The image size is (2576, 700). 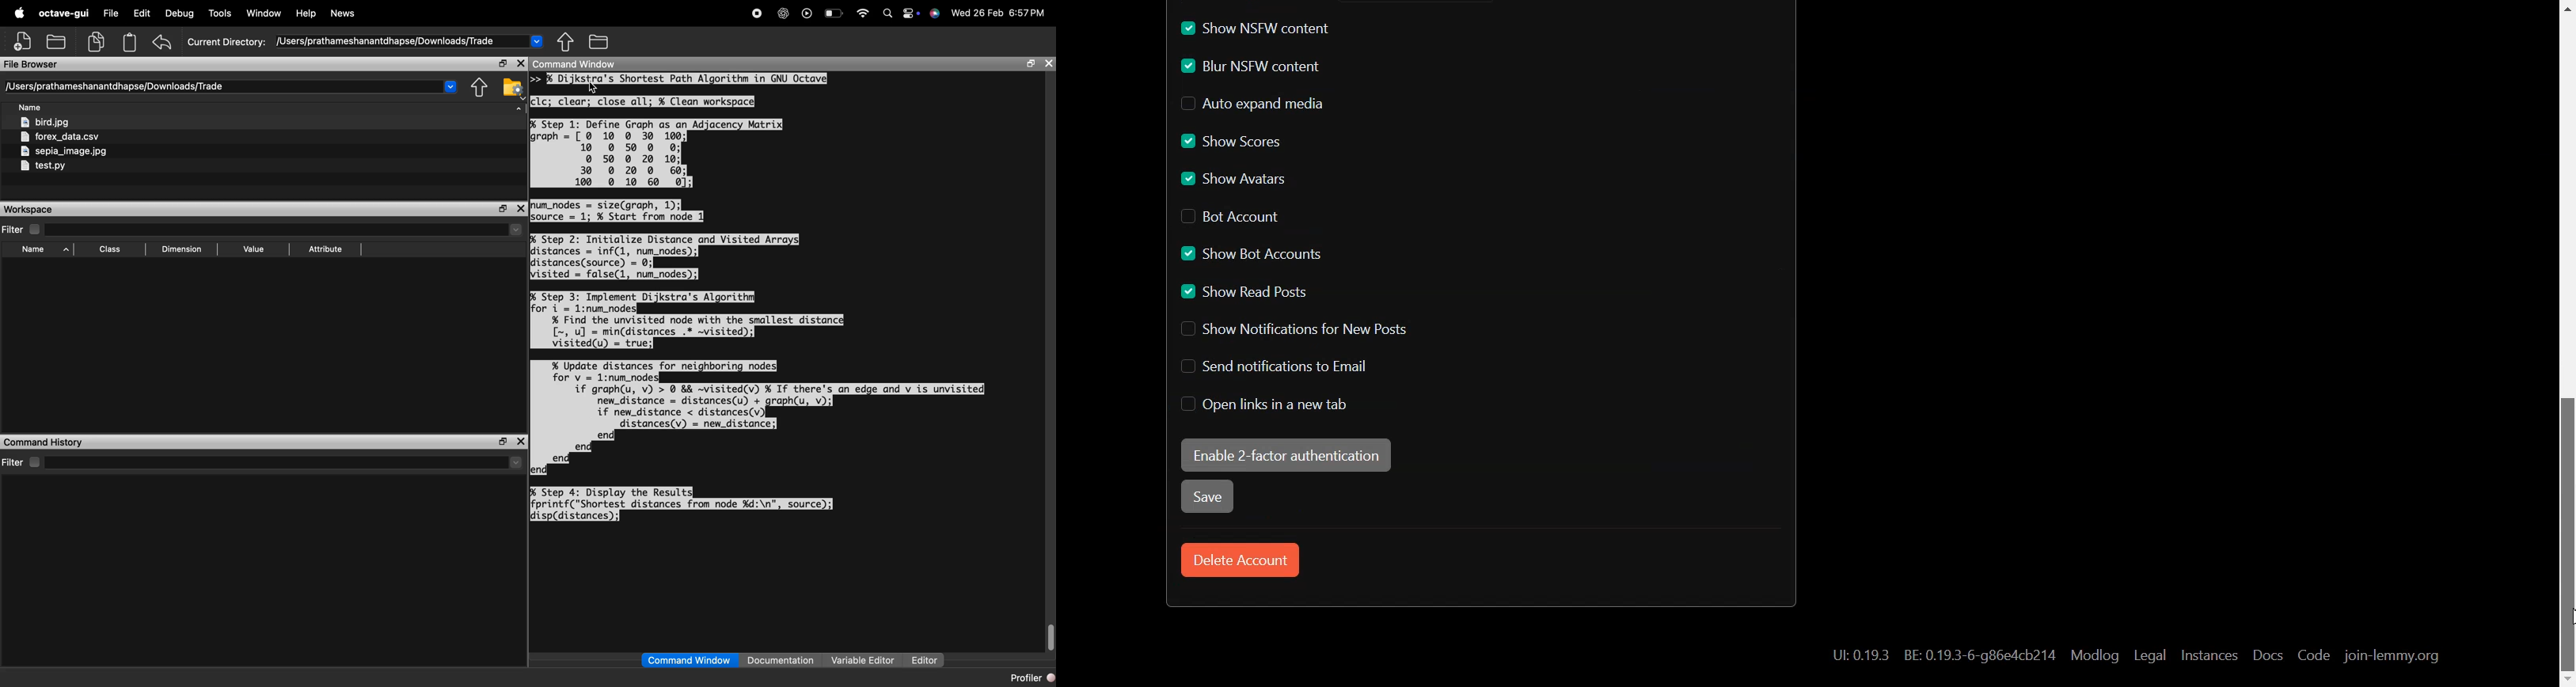 What do you see at coordinates (760, 300) in the screenshot?
I see `console code - >> Dijkstra's Shortest Path Algorithm in GNU Octave clc; clear; close all; % Clean workspace Step 1: Define Graph as an Adjacency Matrix graph [0 10 0 30 100; 10 0 50 00: 0 50 0 20 10: 30 0 20 0 60; 100 0 10 60 0]; num_nodes = size(graph, 1); source = 1; % Start from node 1 Step 2: Initialize Distance and Visited Arrays distances inf(1, num_nodes); distances (source) = 0; visited false(1, num_nodes); Step 3: Implement Dijkstra's Algorithm for i = 1:num_nodes % Find the unvisited node with the smallest distance [ , u] = min(distances. -visited); visited(u) = true; % Update distances for neighboring nodes for v 1:num_nodes if graph(u, v) > 0 && visited(v) % If there's an edge and v is unvisited new_distance distances(u) + graph(u, v); if new_distance < distances (v) distances(v) new_distance; end end end eno` at bounding box center [760, 300].